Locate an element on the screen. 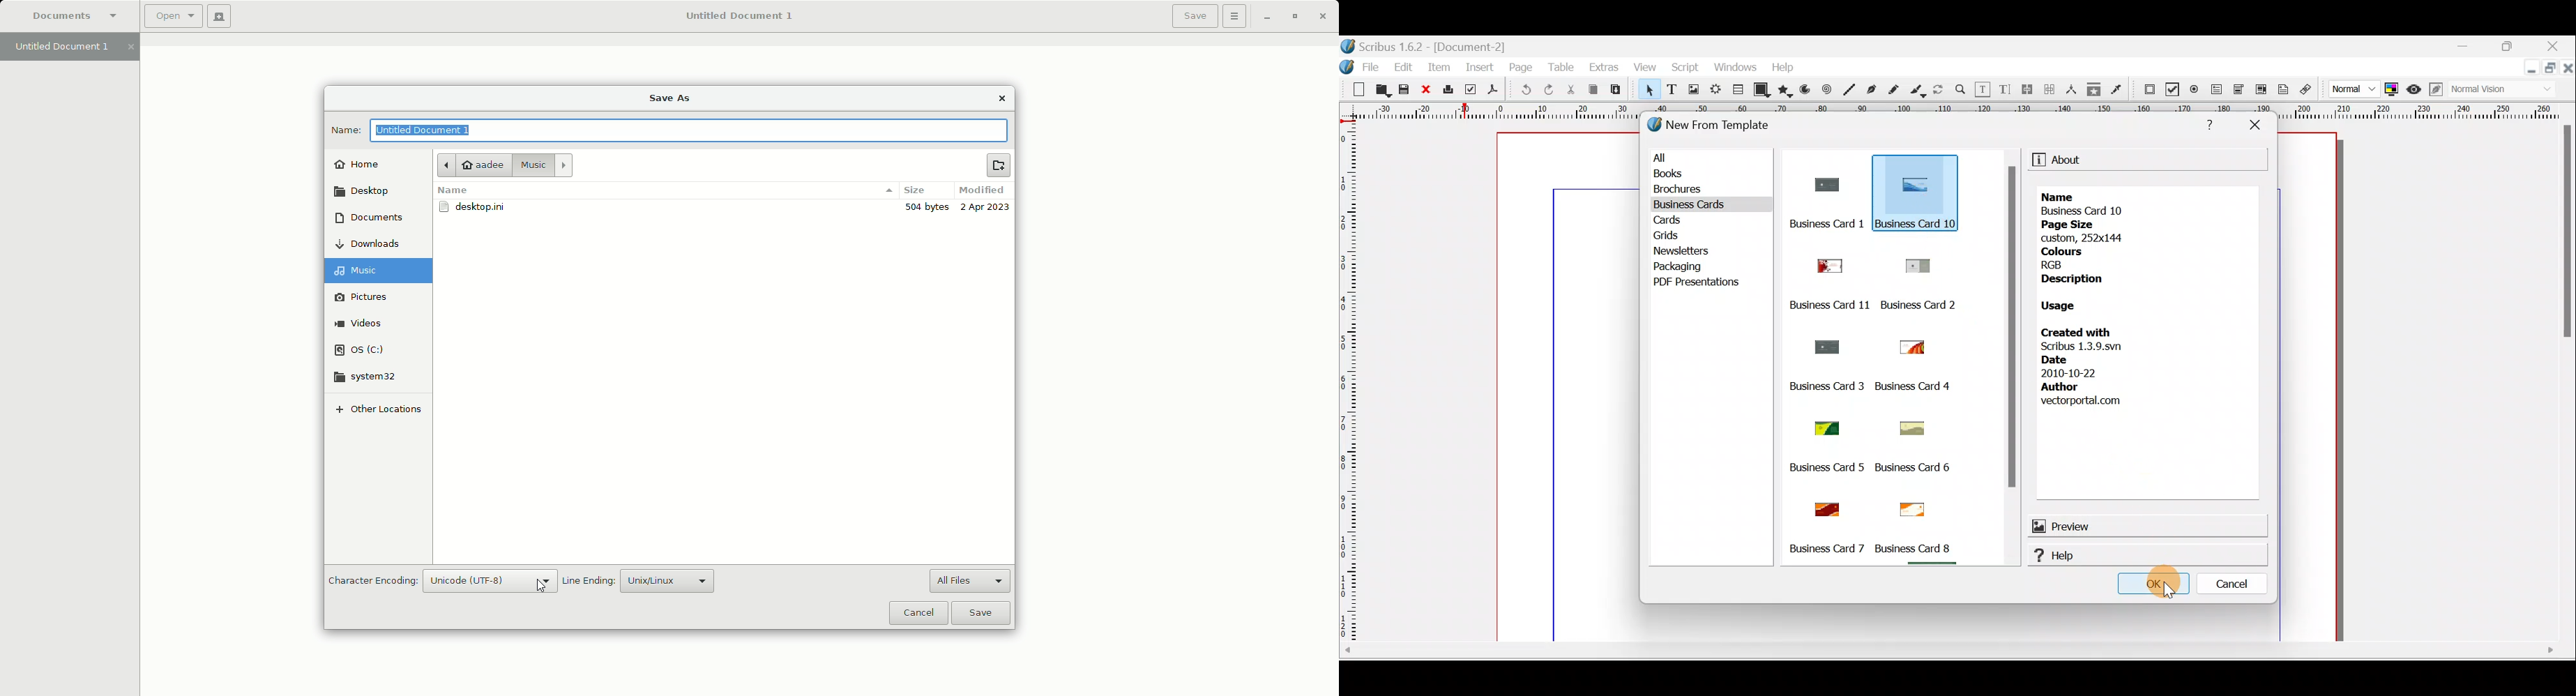  Cancel is located at coordinates (916, 611).